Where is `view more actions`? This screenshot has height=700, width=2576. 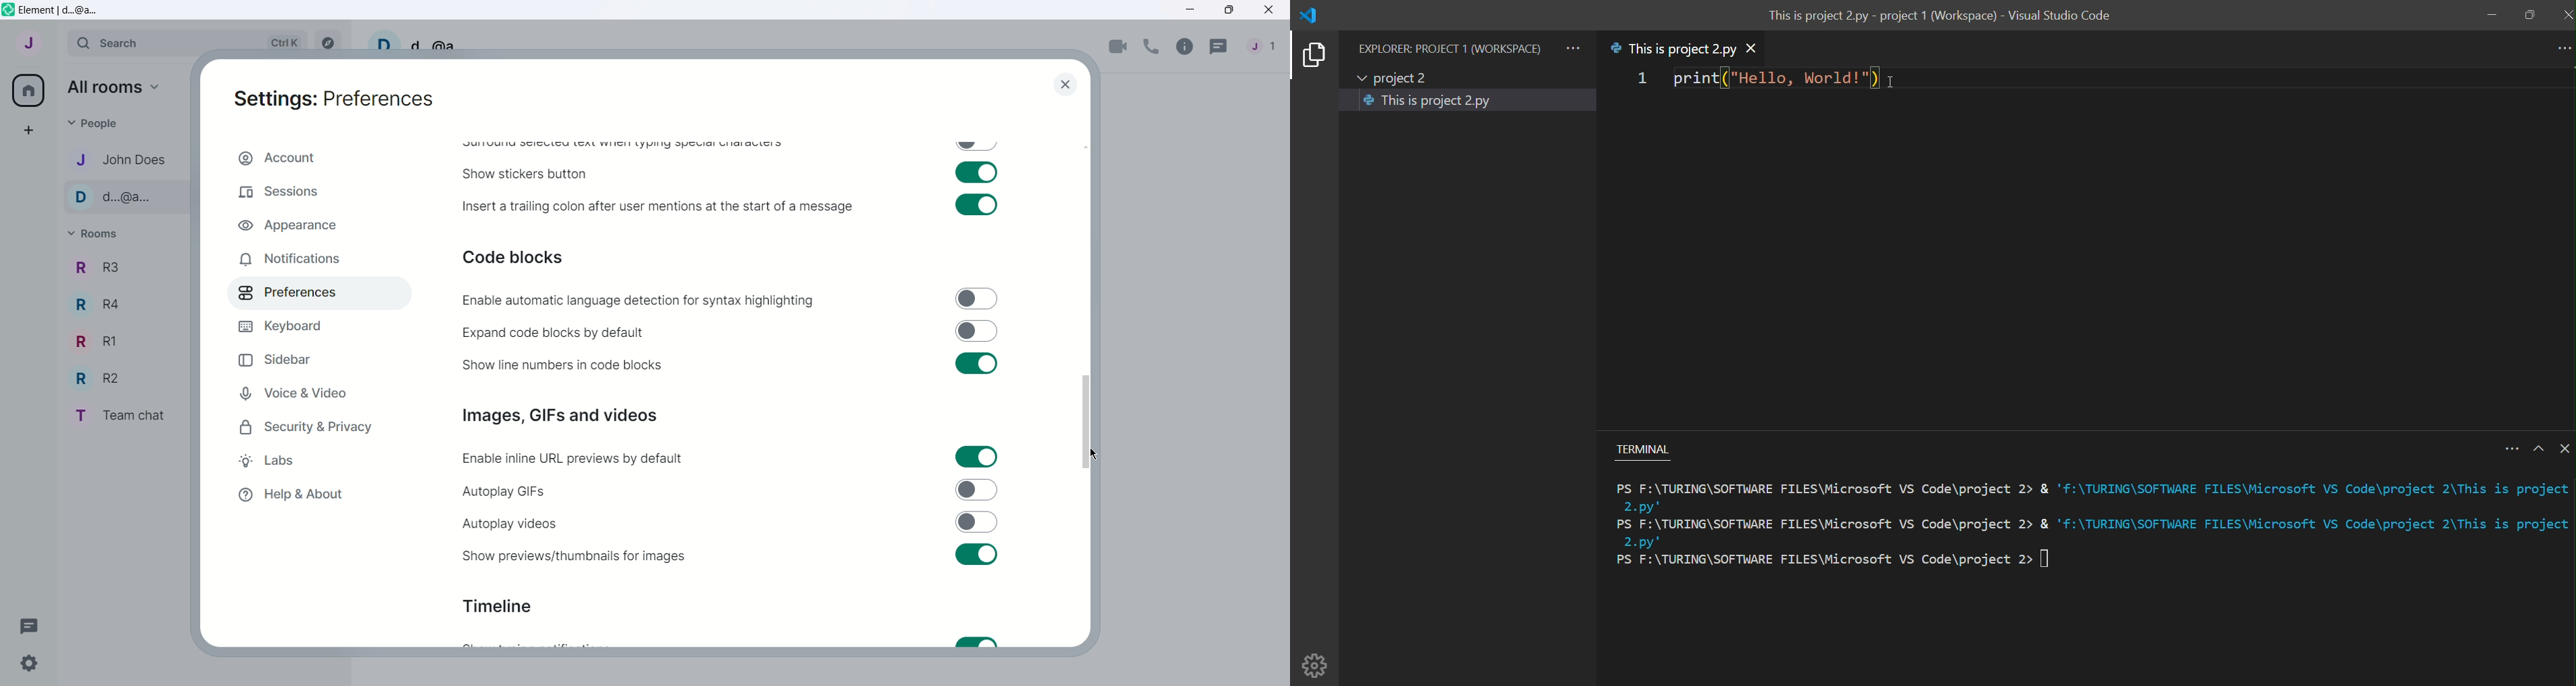 view more actions is located at coordinates (1573, 48).